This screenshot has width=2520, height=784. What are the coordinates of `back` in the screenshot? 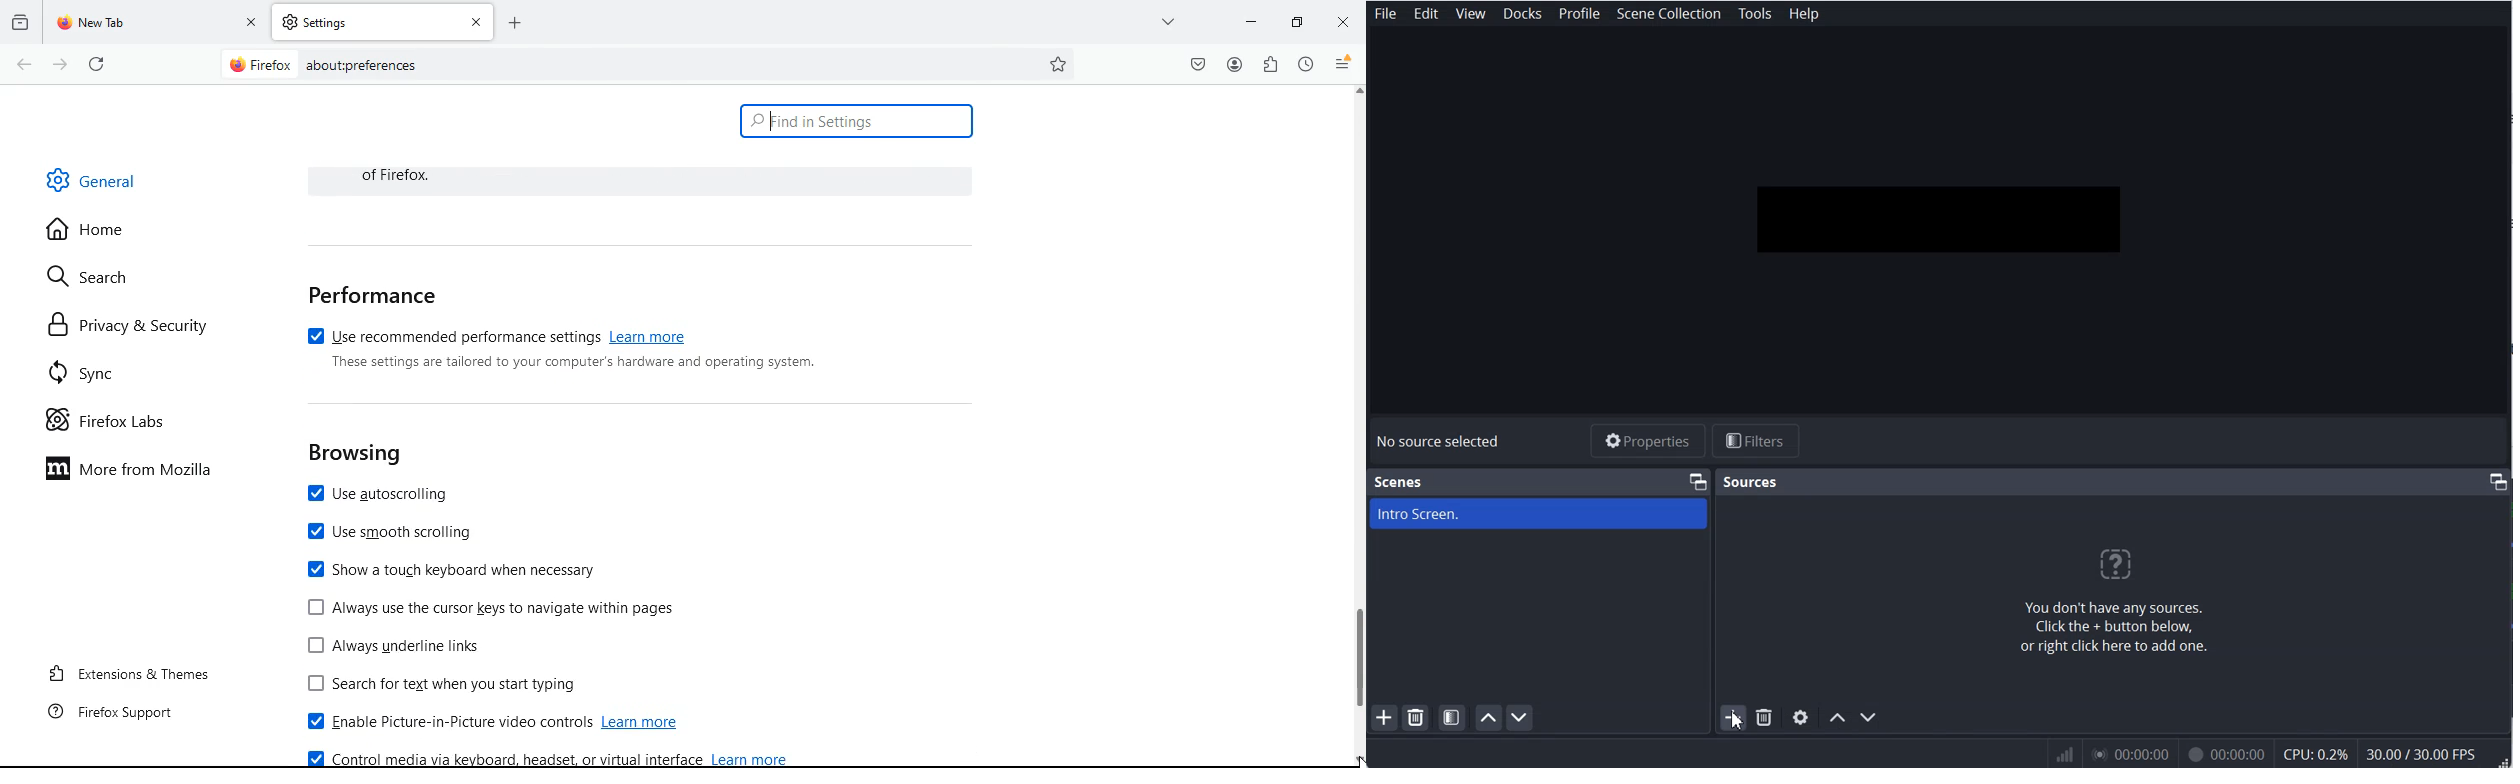 It's located at (22, 65).